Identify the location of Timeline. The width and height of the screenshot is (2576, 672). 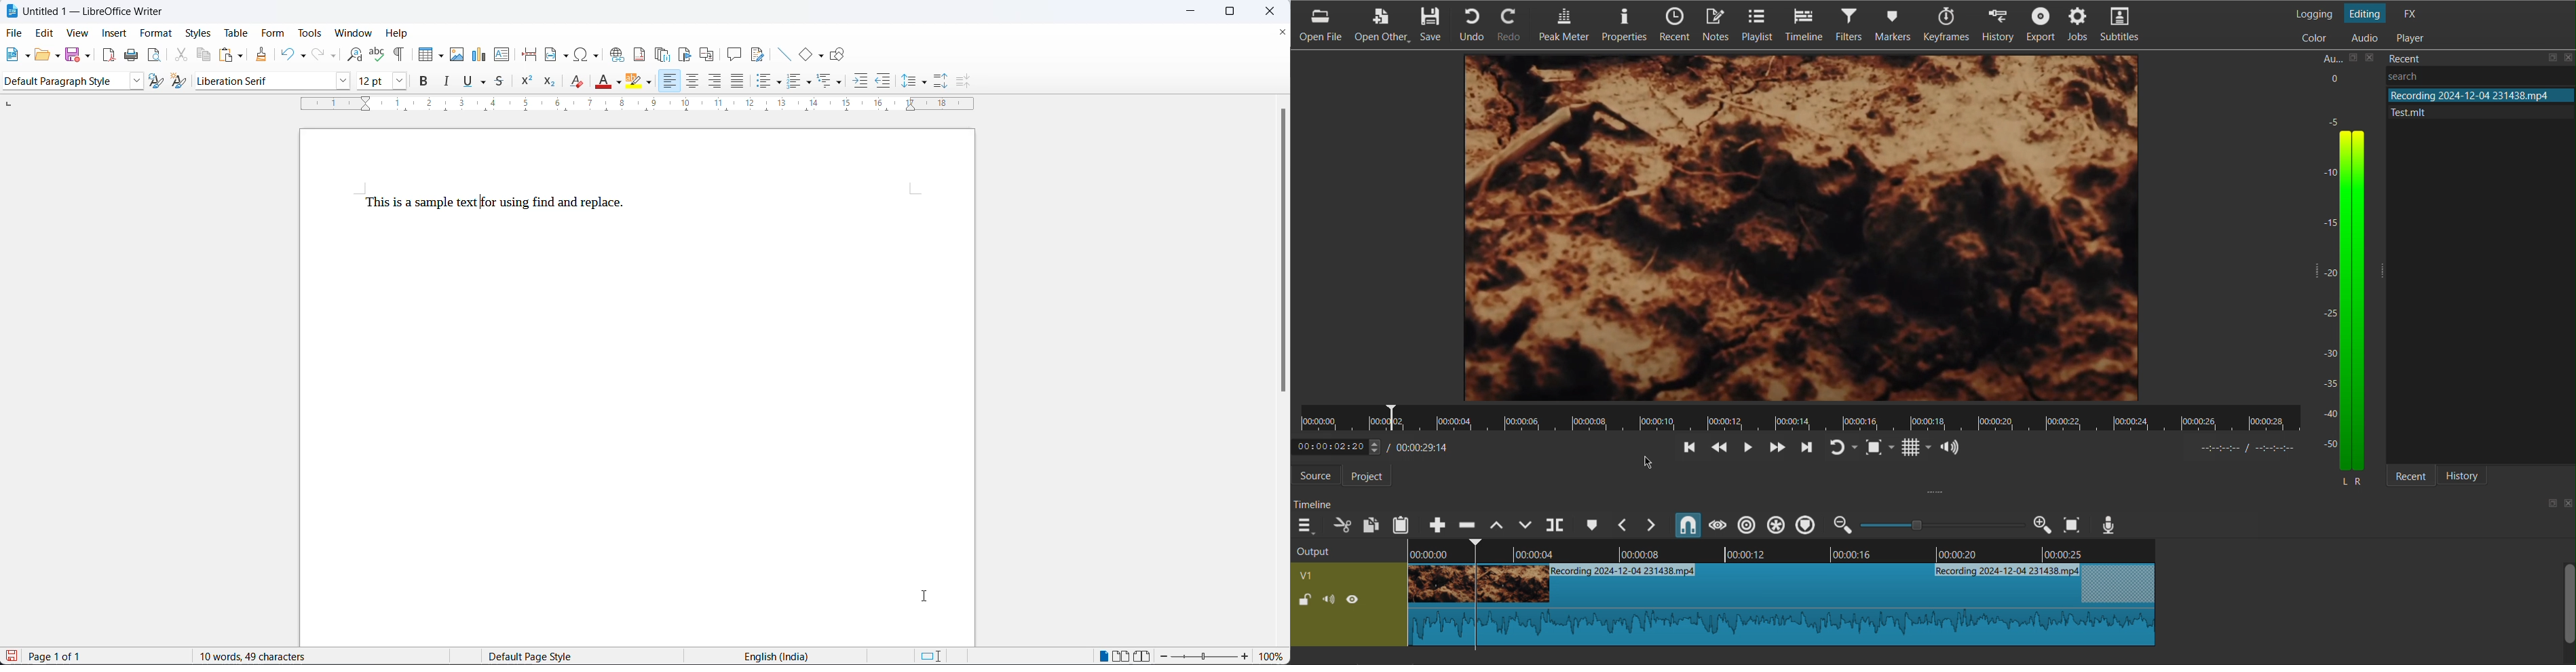
(1822, 553).